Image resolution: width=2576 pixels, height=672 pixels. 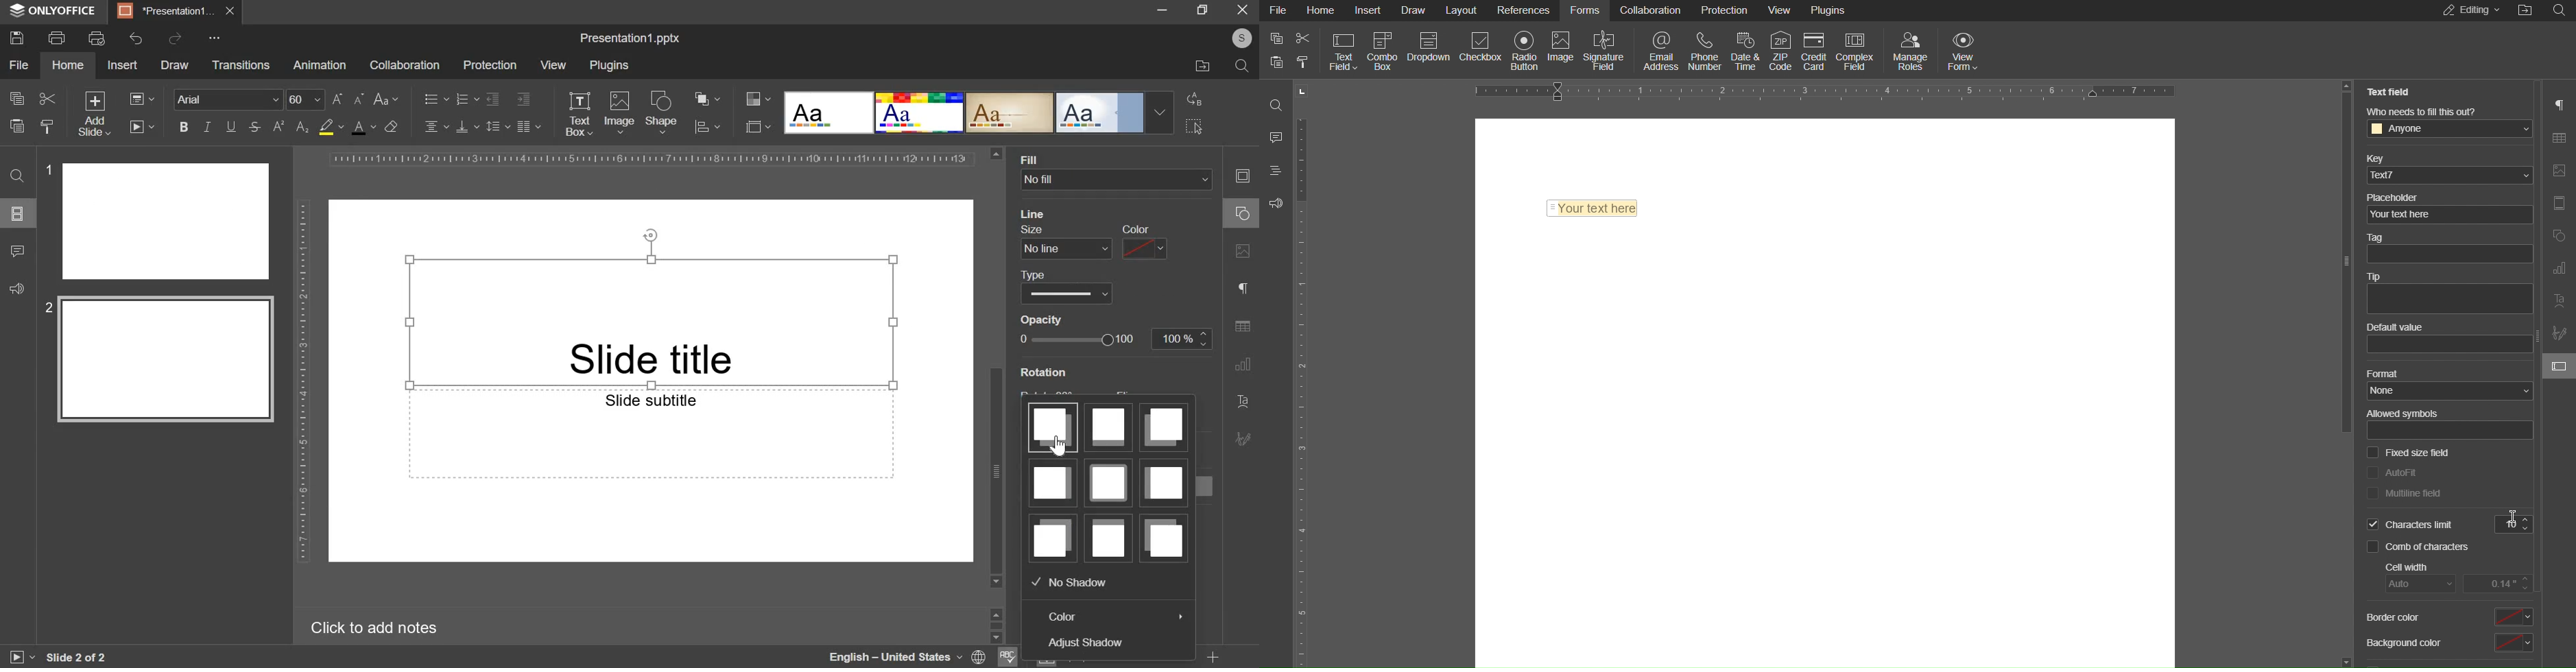 What do you see at coordinates (57, 11) in the screenshot?
I see `onlyoffice` at bounding box center [57, 11].